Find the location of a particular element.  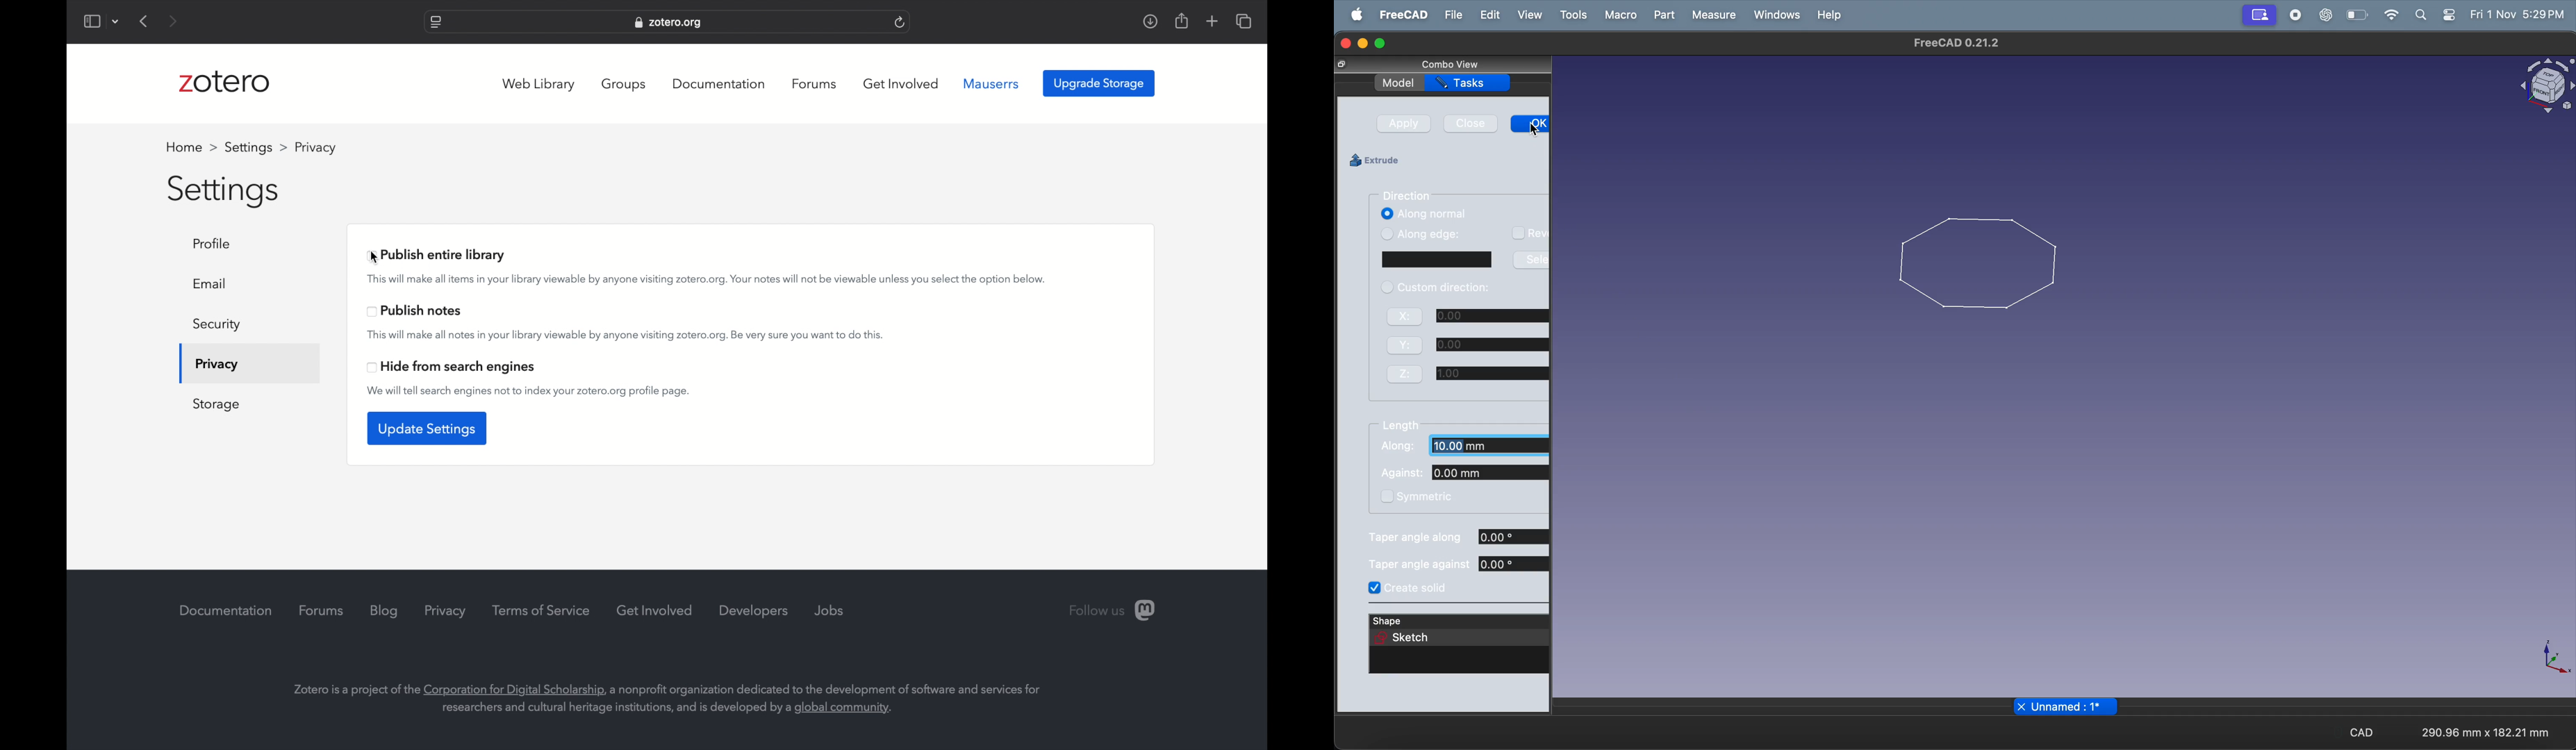

home is located at coordinates (192, 147).